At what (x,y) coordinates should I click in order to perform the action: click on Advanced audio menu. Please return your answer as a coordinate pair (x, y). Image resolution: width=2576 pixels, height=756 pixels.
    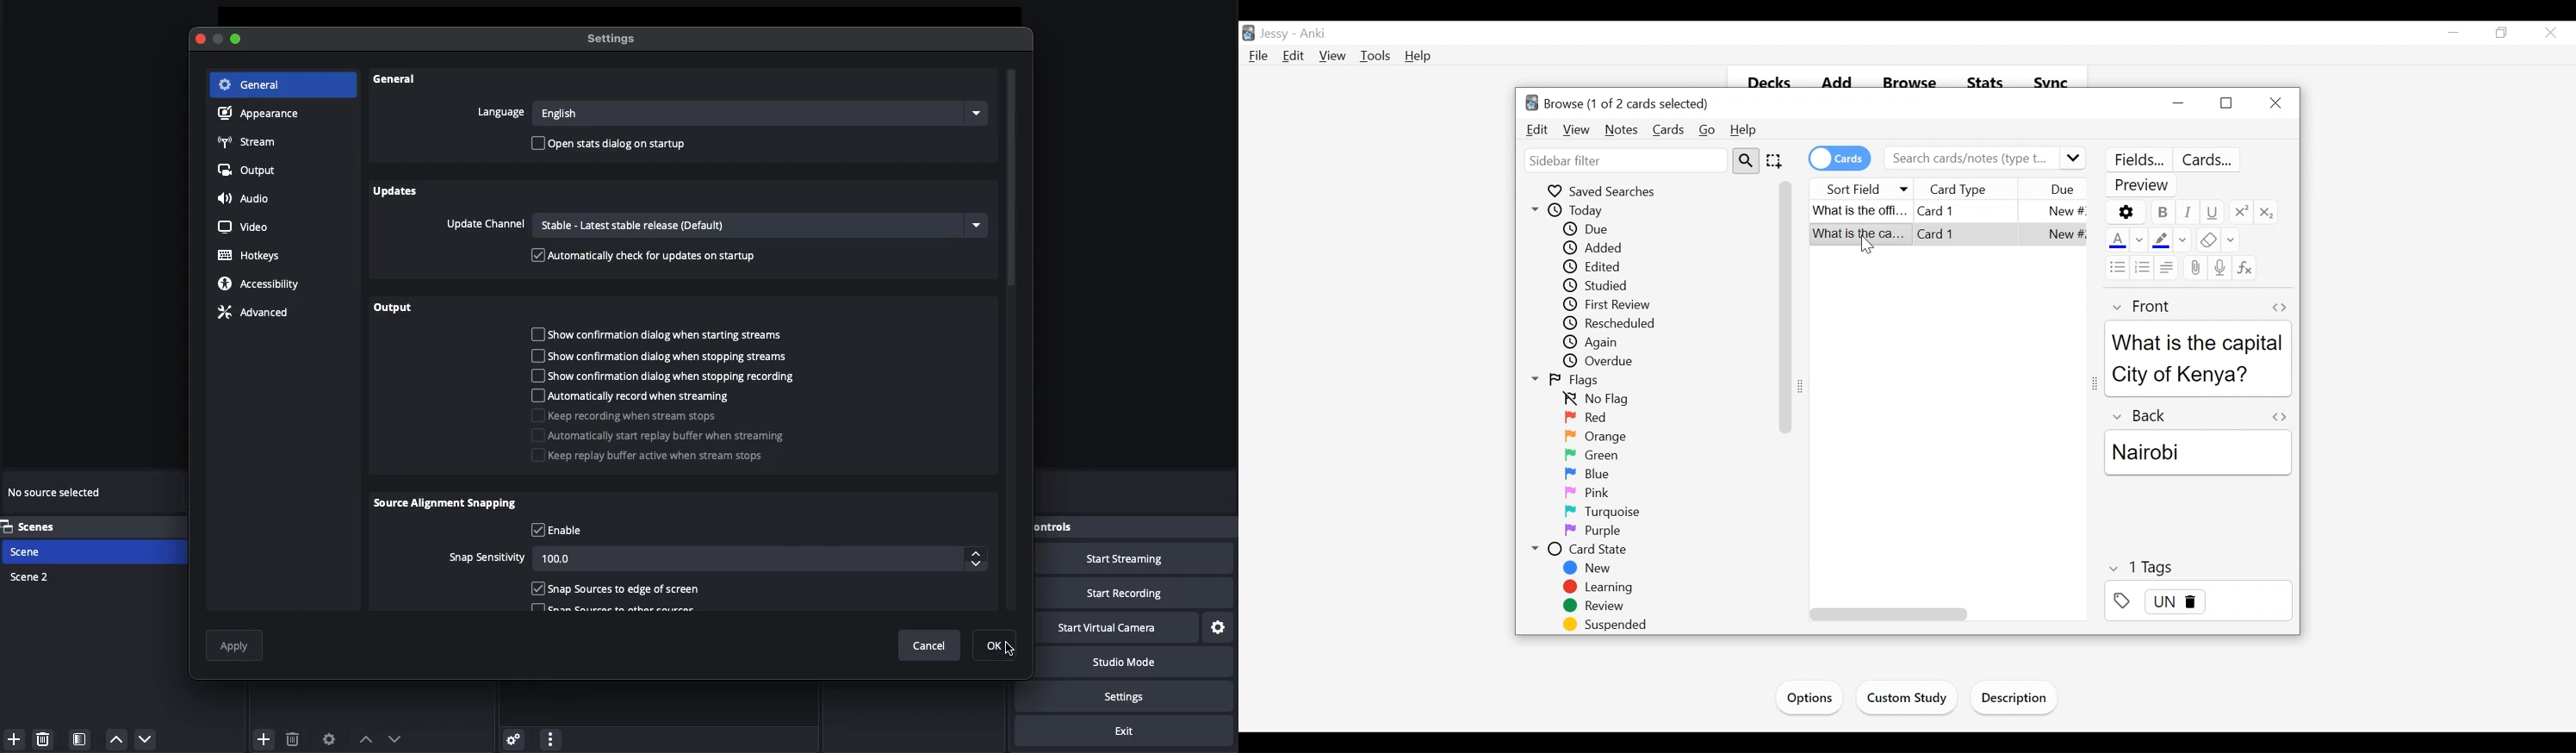
    Looking at the image, I should click on (513, 737).